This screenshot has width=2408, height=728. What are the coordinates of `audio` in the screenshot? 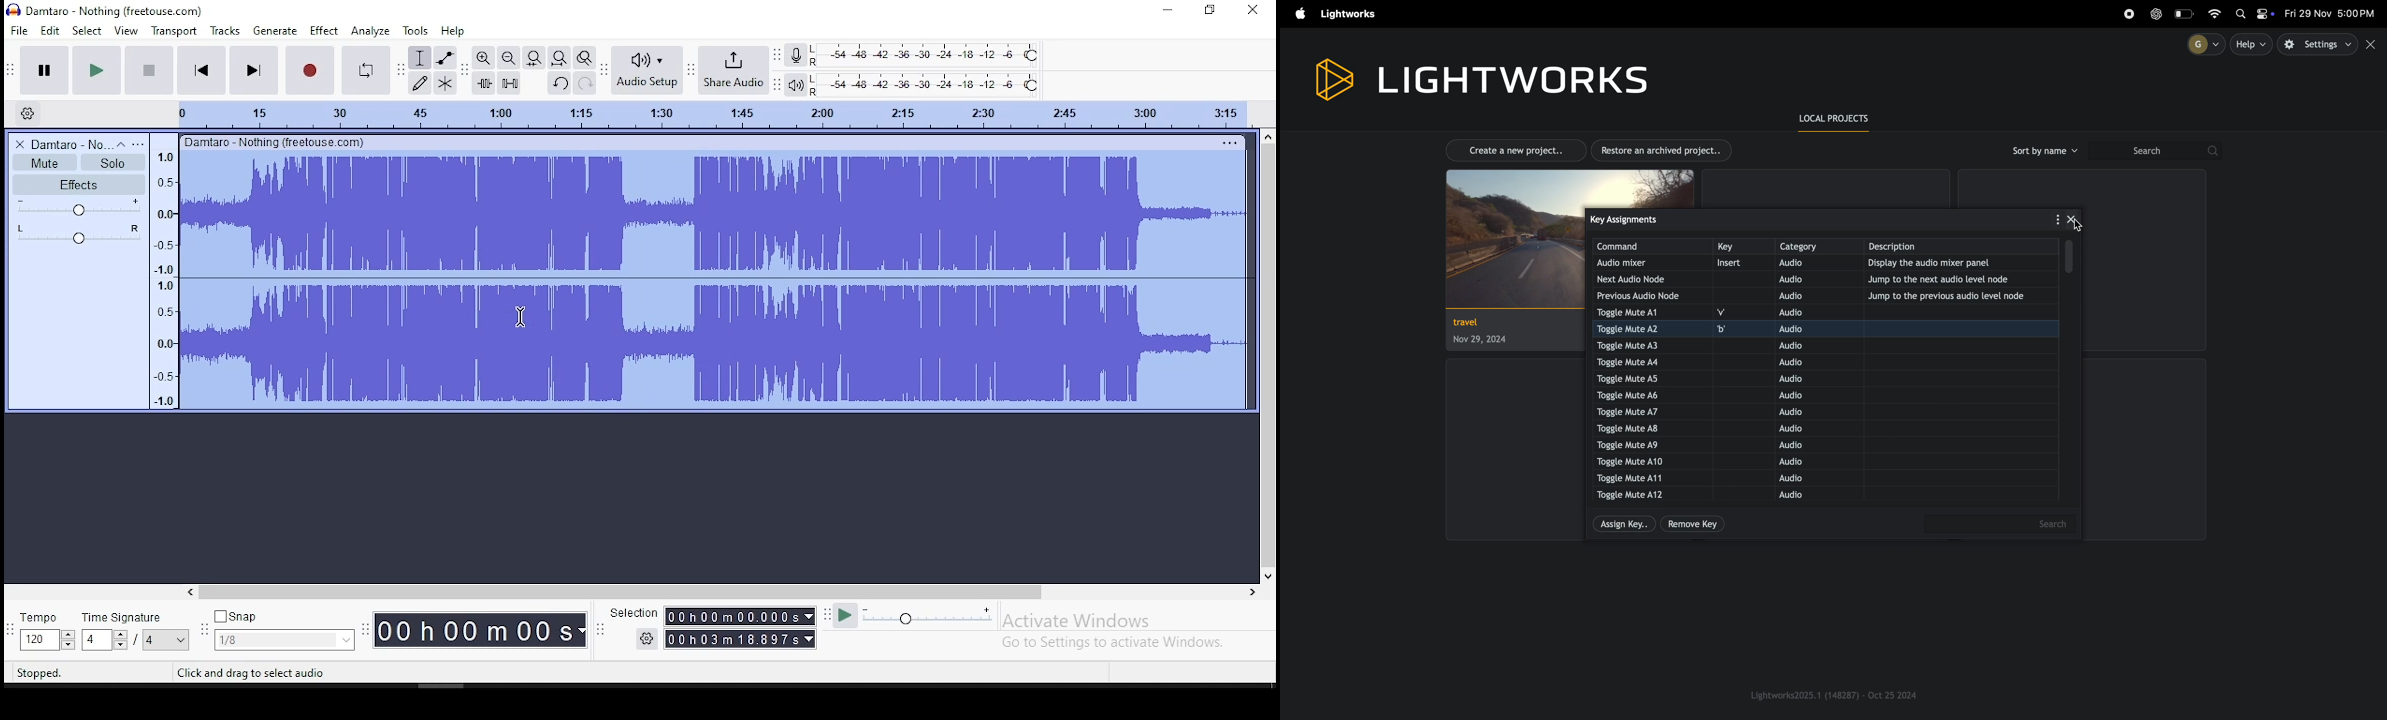 It's located at (1806, 295).